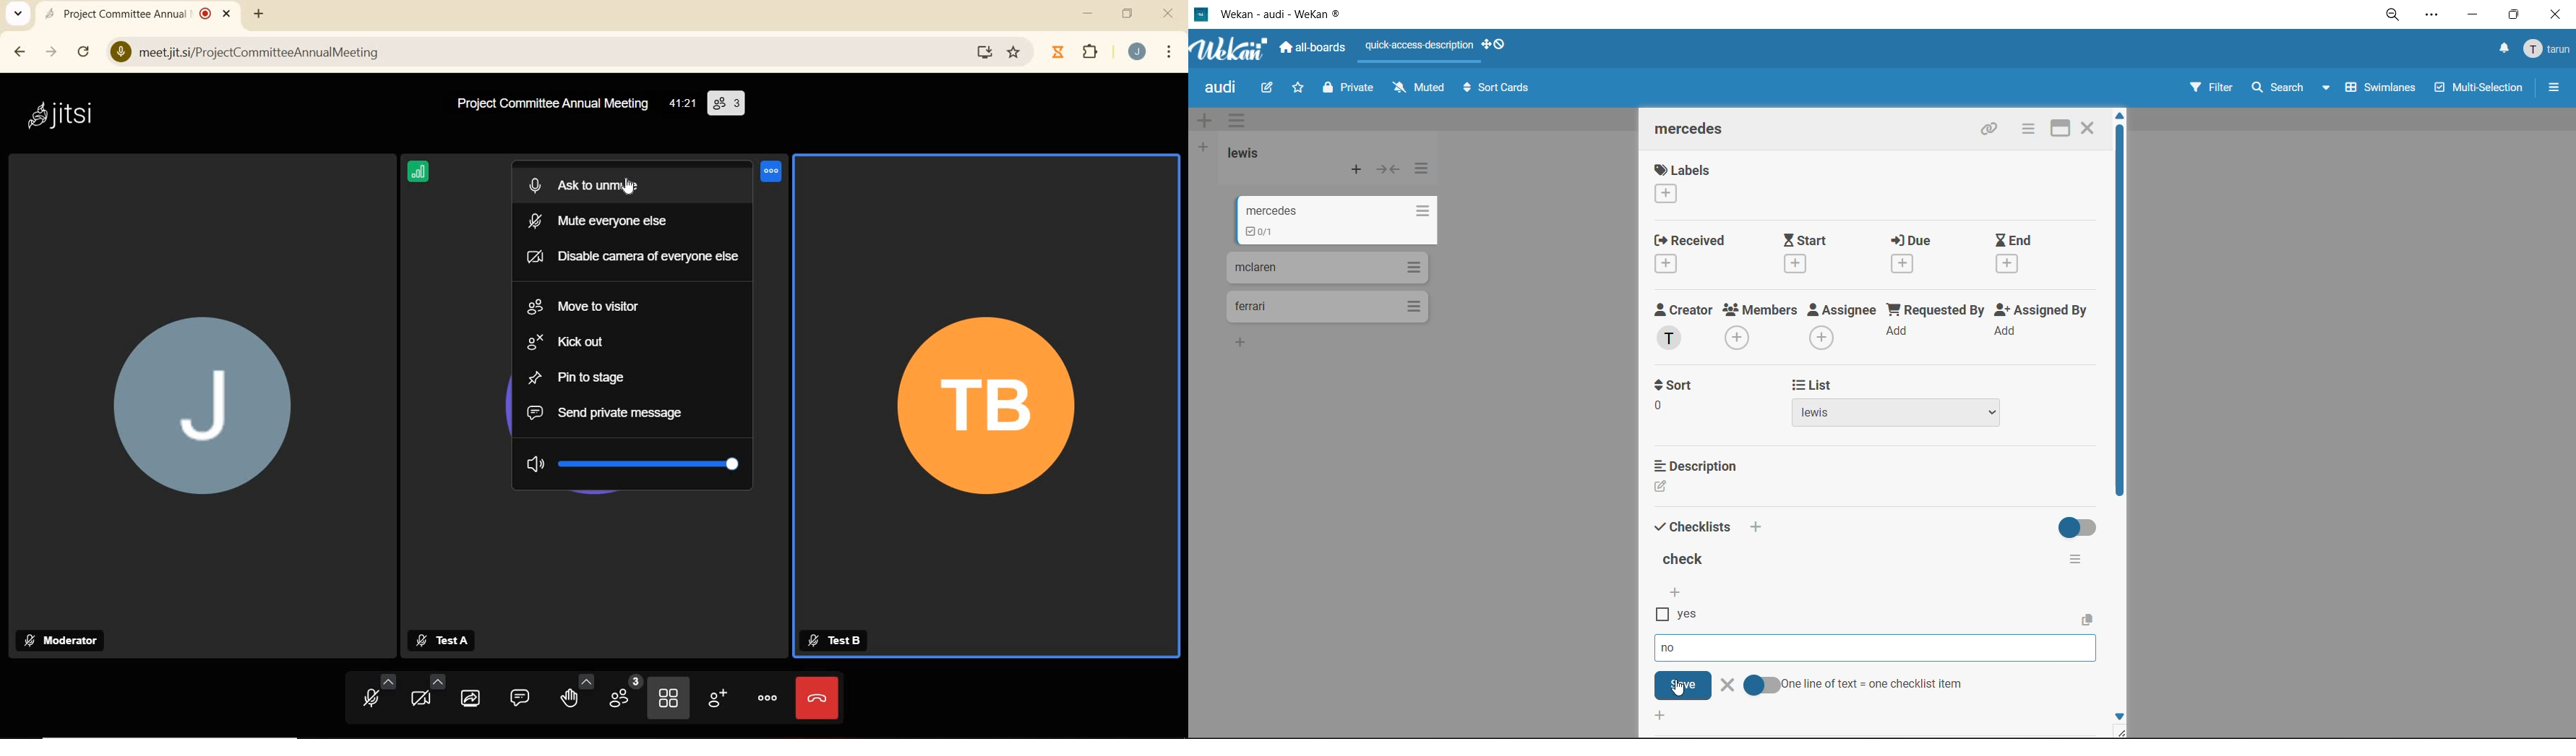 This screenshot has height=756, width=2576. Describe the element at coordinates (18, 16) in the screenshot. I see `SEARCH TAB` at that location.